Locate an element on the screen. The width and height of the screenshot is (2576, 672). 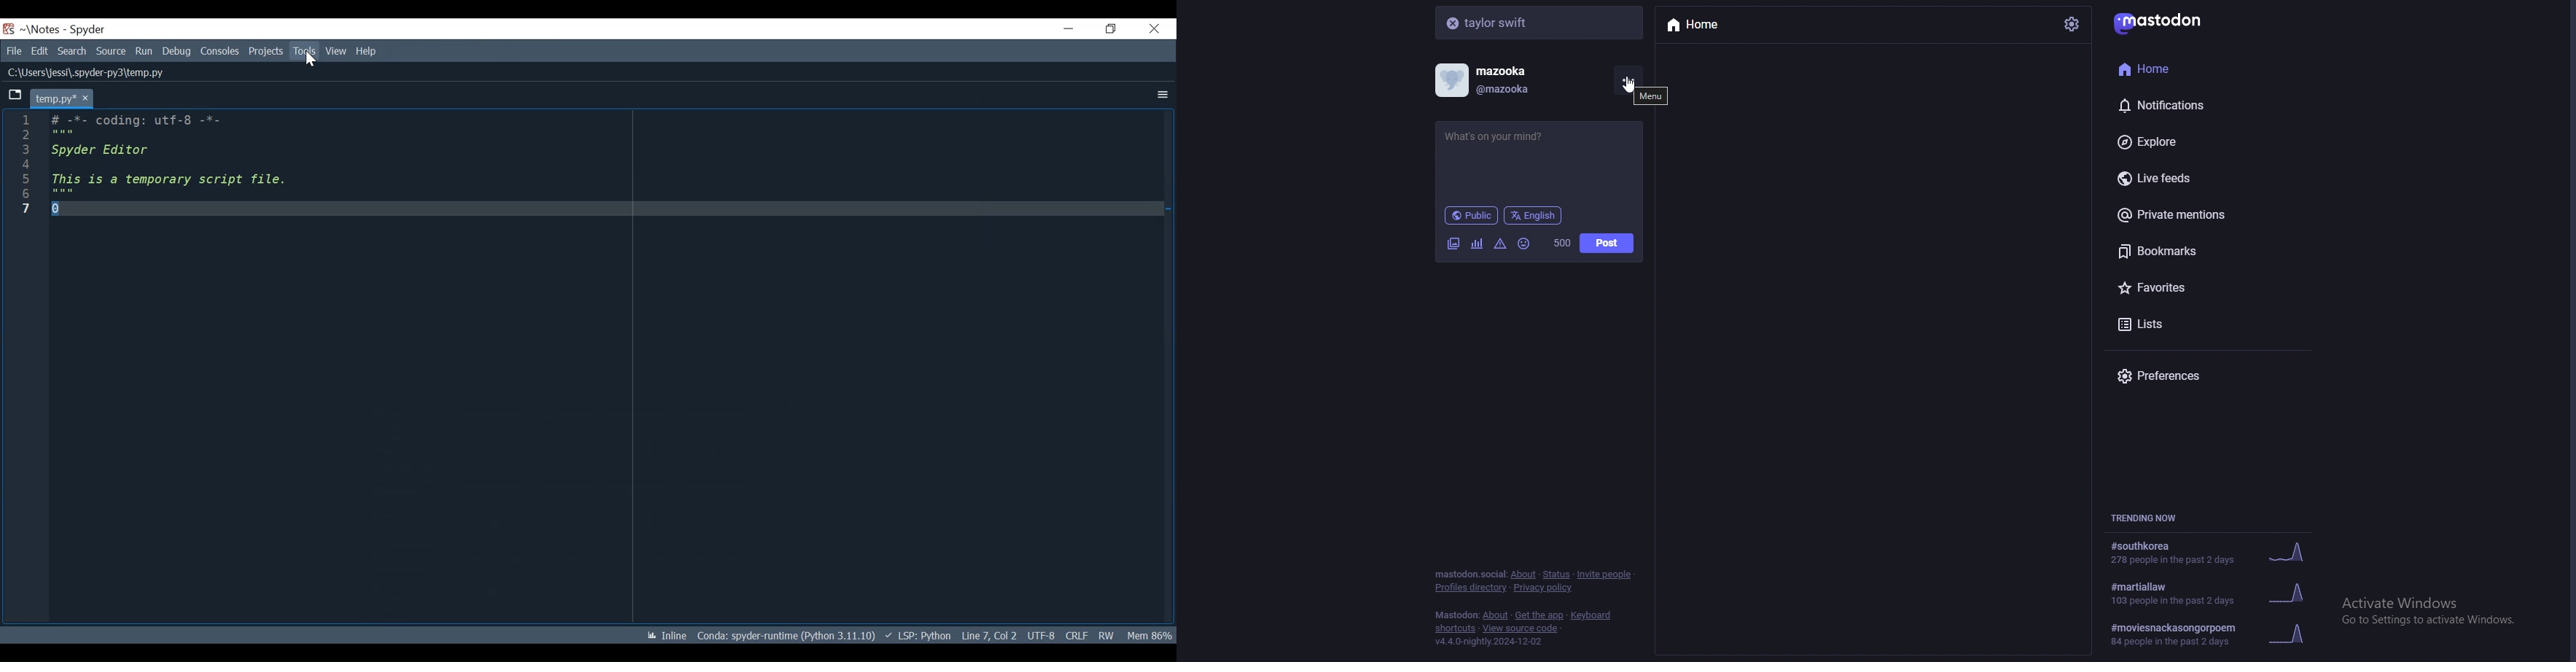
# -*- coding: utf-8 -*- """ Spyder Editor  This is a temporary script file. """ is located at coordinates (610, 364).